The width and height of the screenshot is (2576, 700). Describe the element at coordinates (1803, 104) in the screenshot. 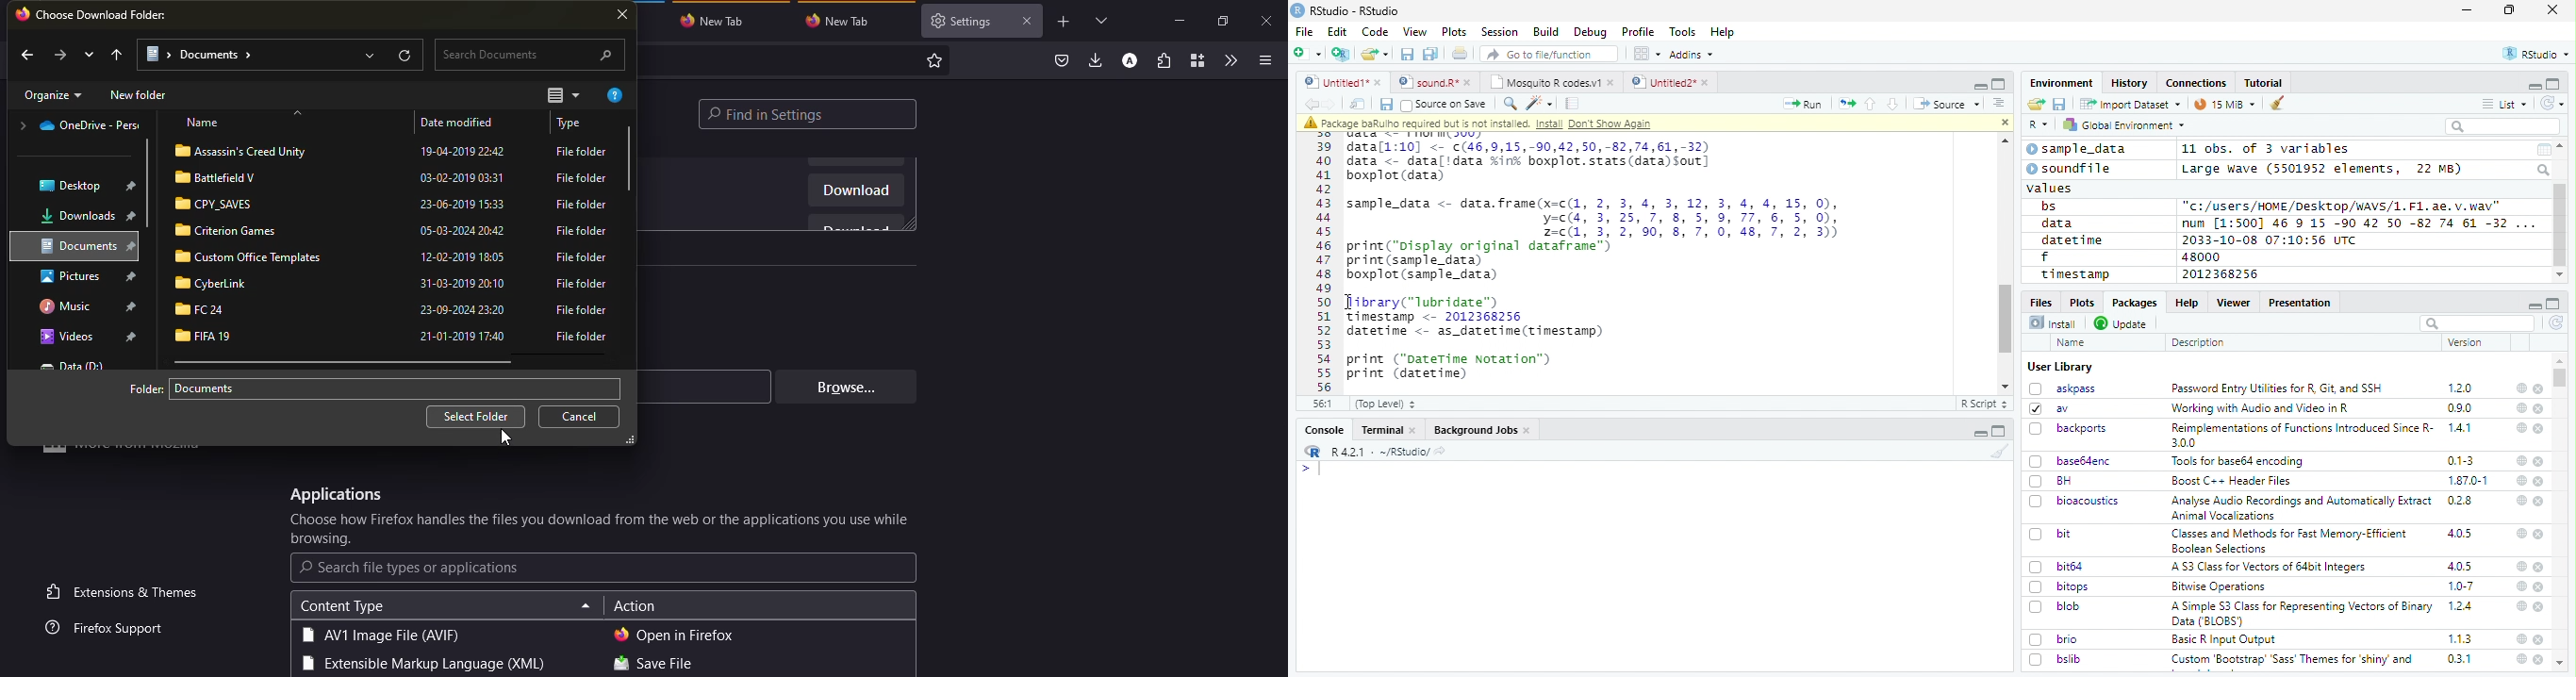

I see `Run the current line` at that location.